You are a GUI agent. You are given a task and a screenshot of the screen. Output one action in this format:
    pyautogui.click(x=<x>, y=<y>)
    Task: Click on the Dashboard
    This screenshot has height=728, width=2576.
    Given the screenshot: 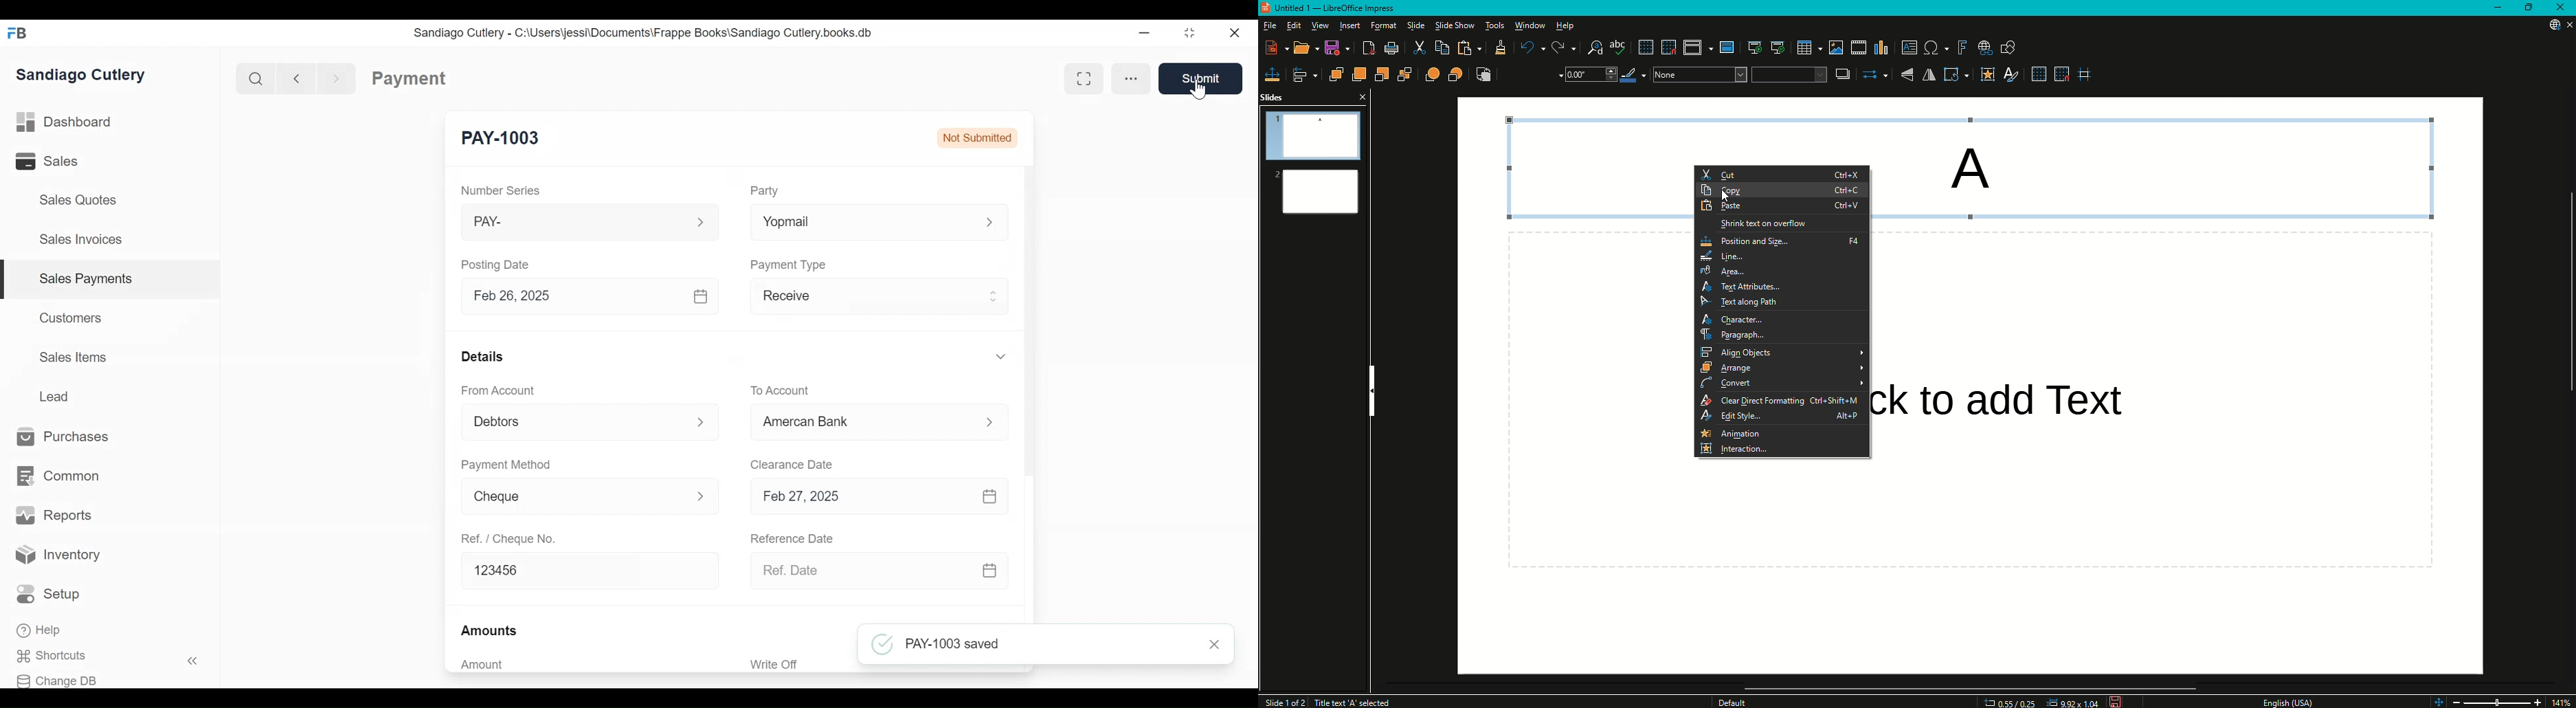 What is the action you would take?
    pyautogui.click(x=64, y=123)
    